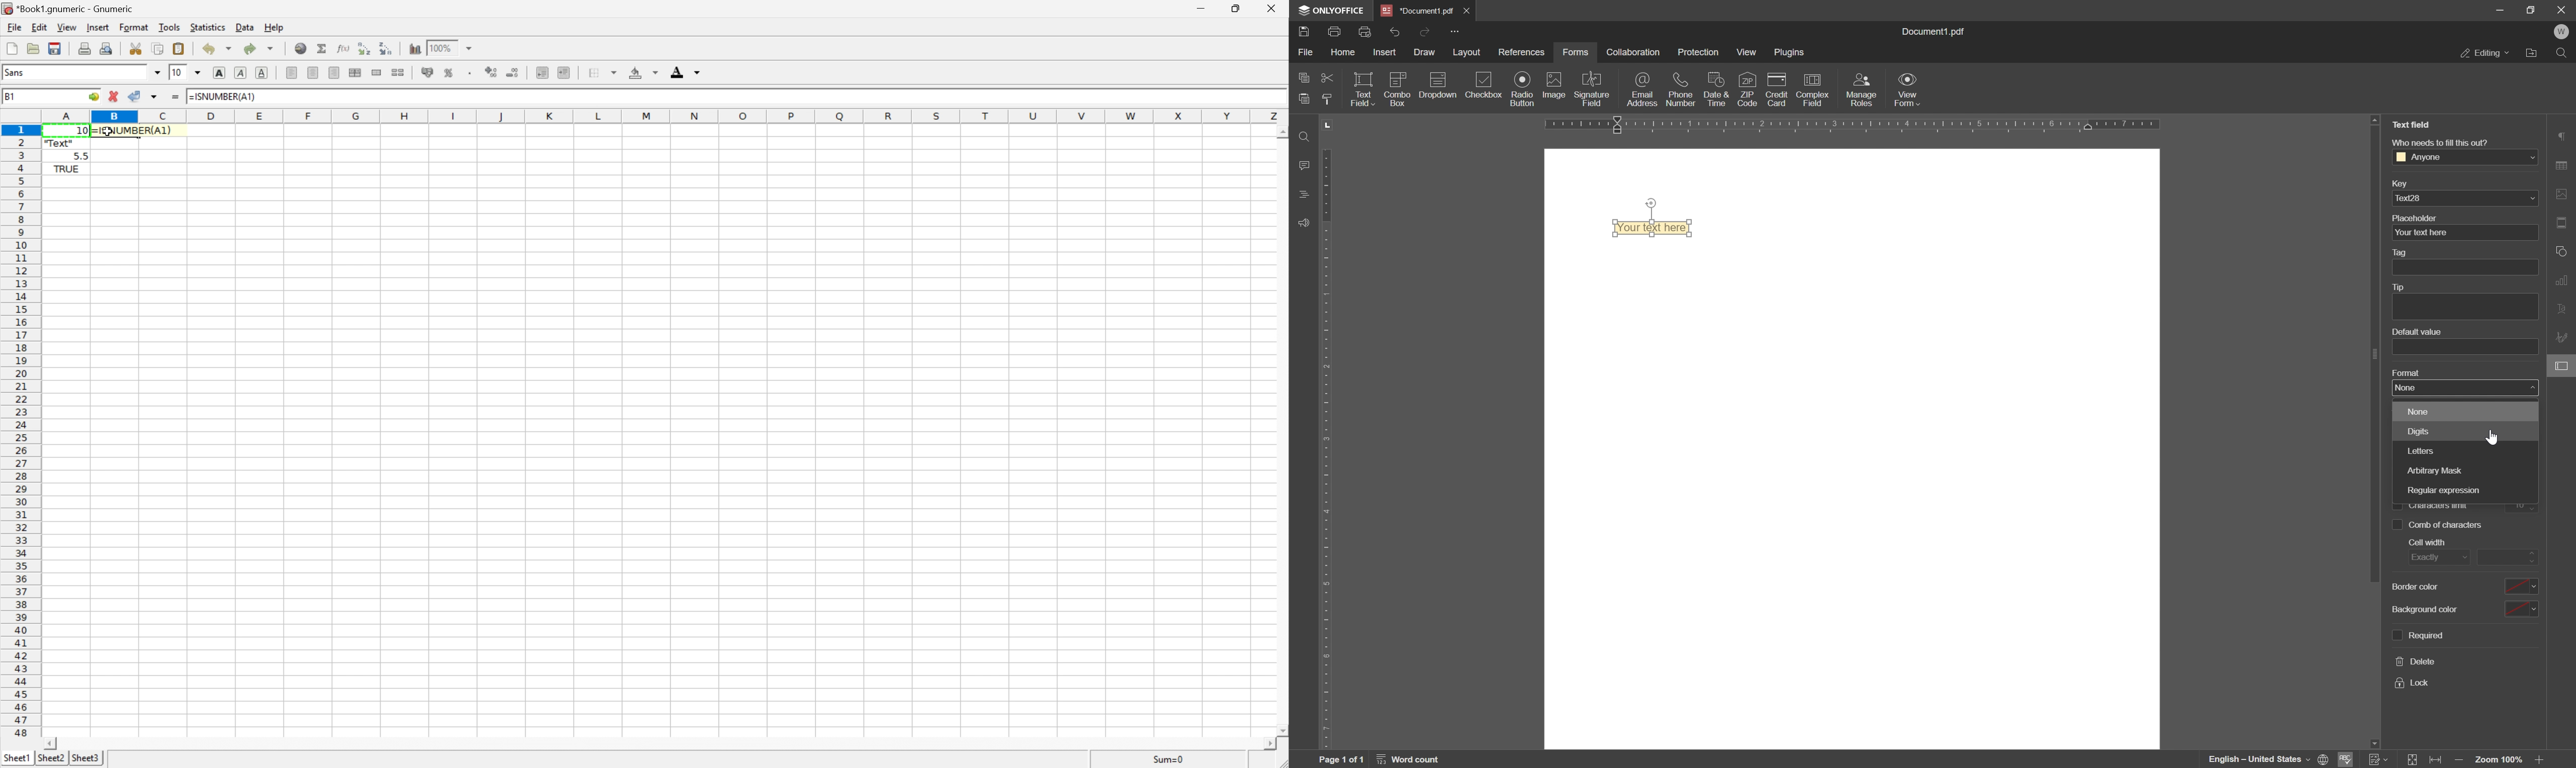 This screenshot has height=784, width=2576. I want to click on complex field, so click(1816, 88).